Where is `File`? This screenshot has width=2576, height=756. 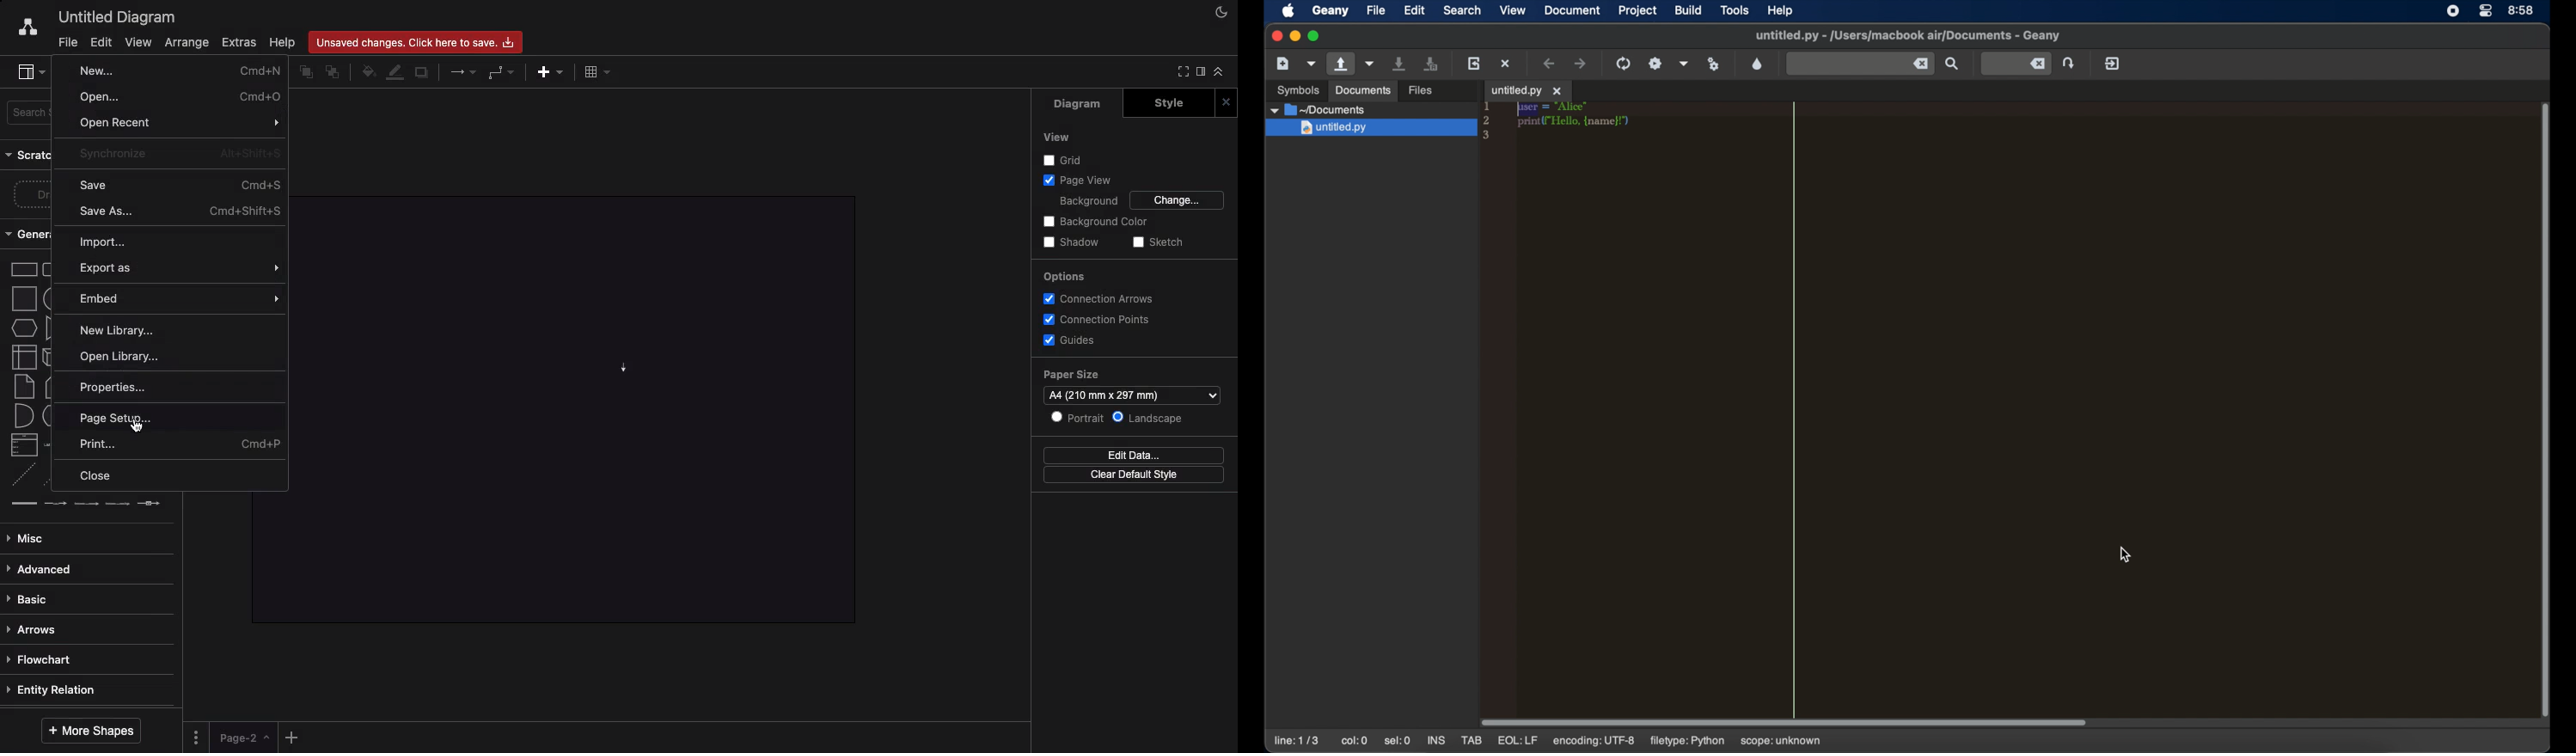
File is located at coordinates (63, 42).